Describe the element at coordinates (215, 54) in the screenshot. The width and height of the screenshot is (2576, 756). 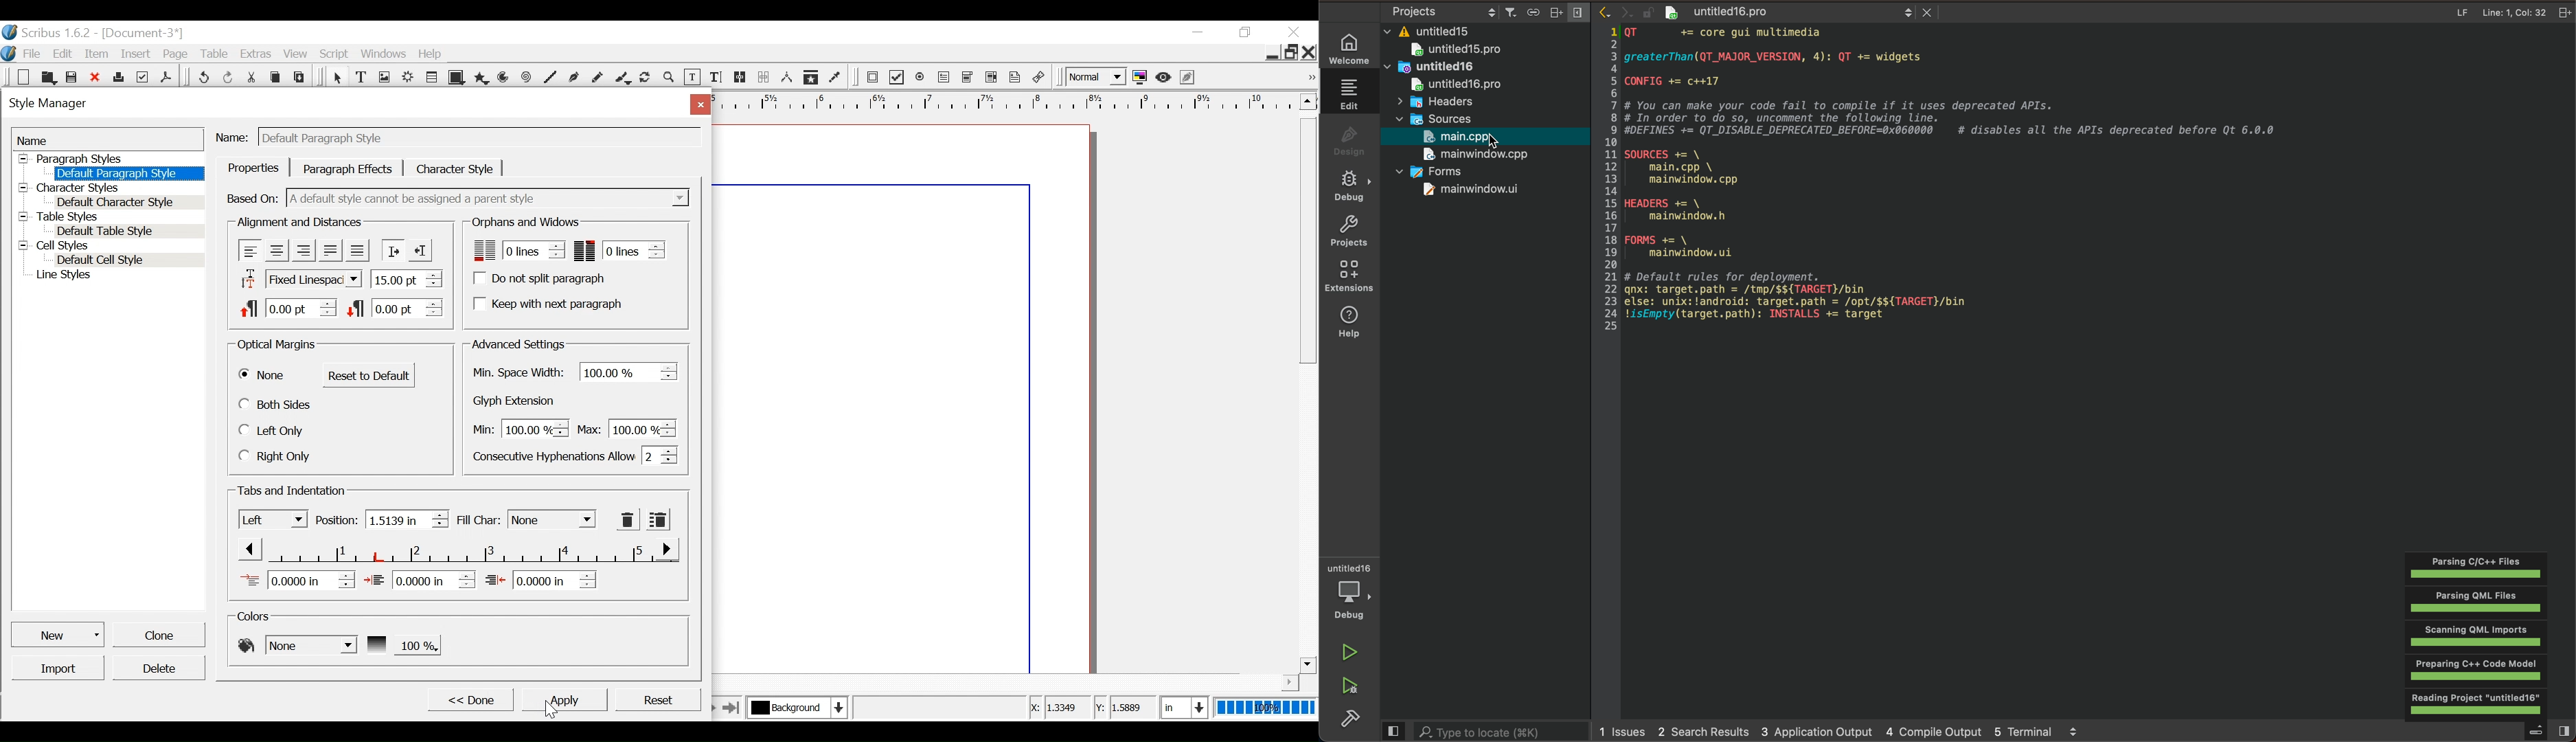
I see `Table` at that location.